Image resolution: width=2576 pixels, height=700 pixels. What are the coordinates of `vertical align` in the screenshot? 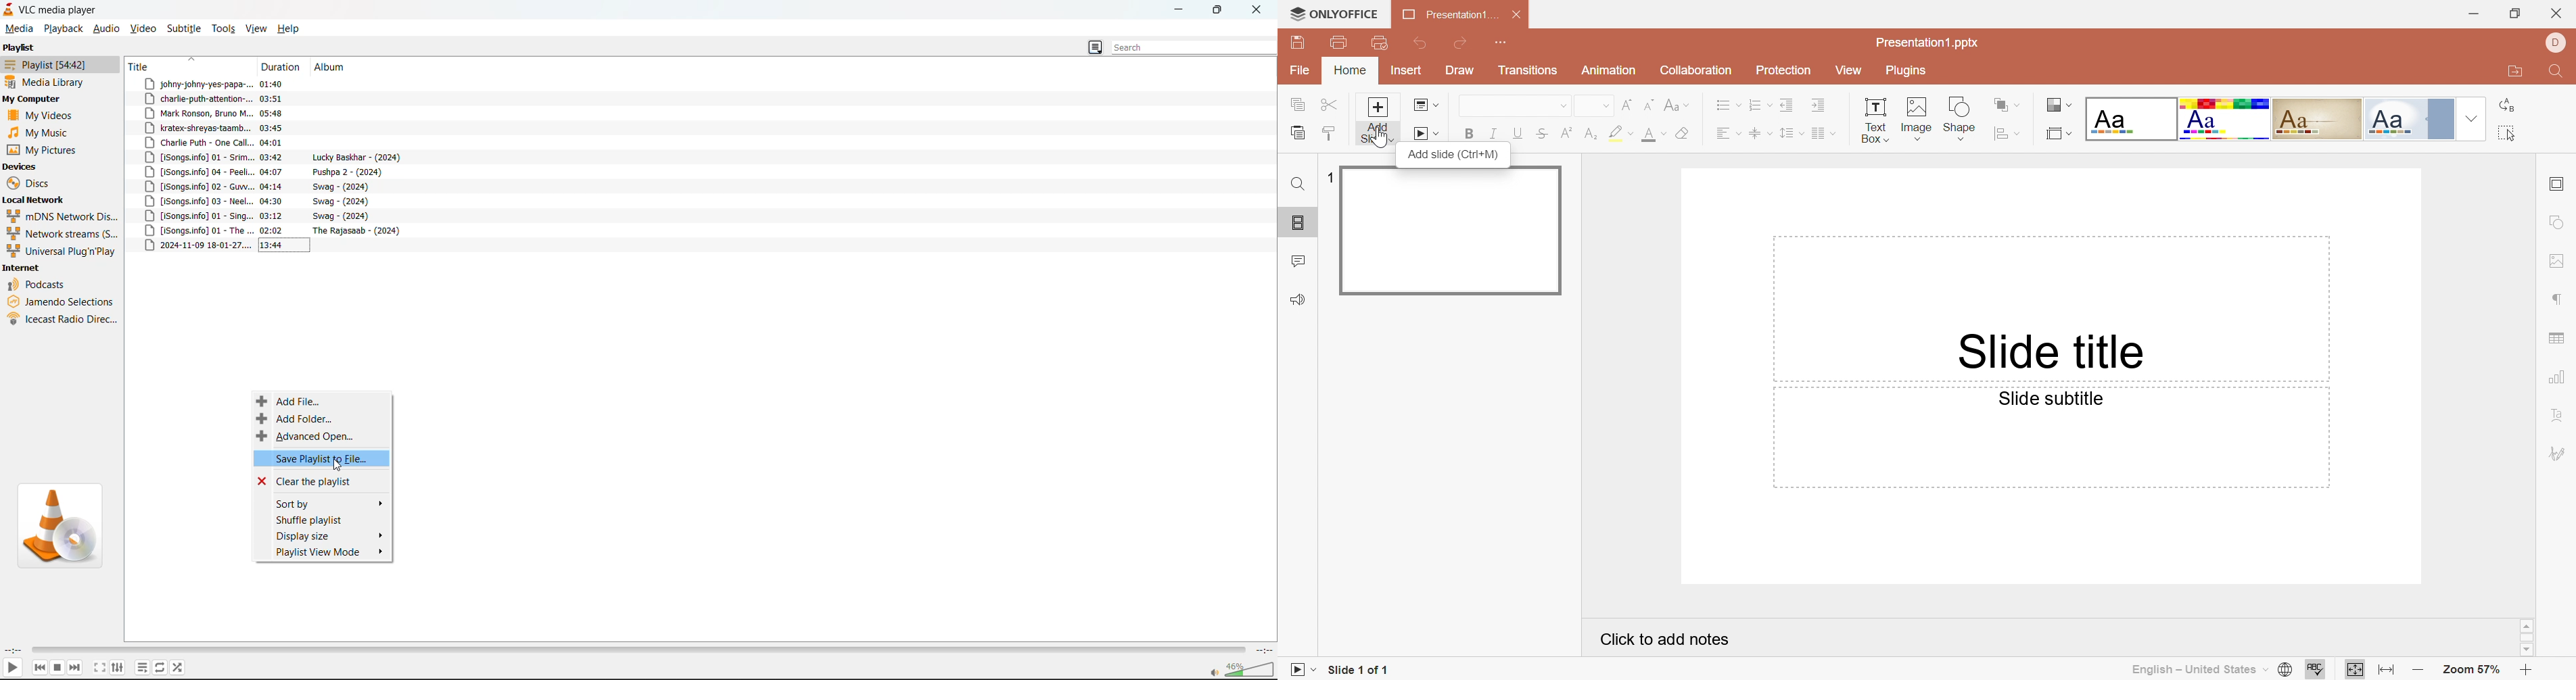 It's located at (1761, 132).